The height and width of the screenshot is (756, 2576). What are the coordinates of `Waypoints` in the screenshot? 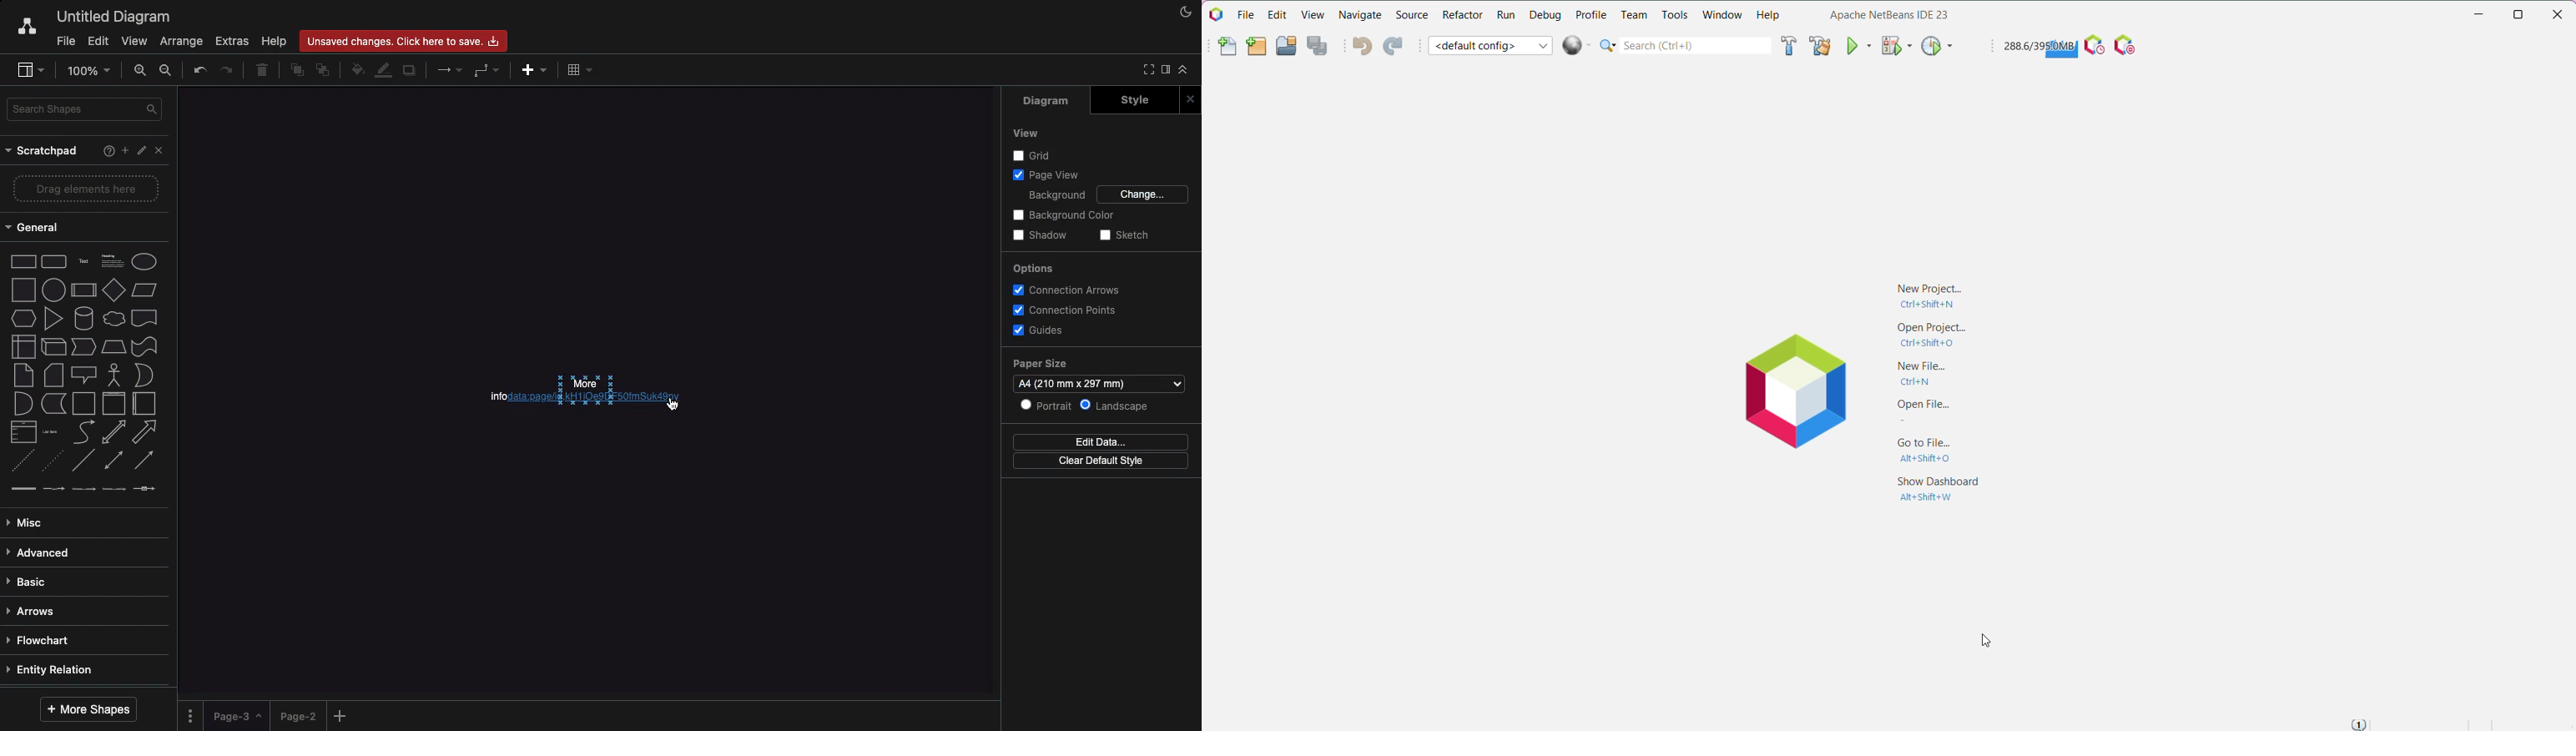 It's located at (484, 71).